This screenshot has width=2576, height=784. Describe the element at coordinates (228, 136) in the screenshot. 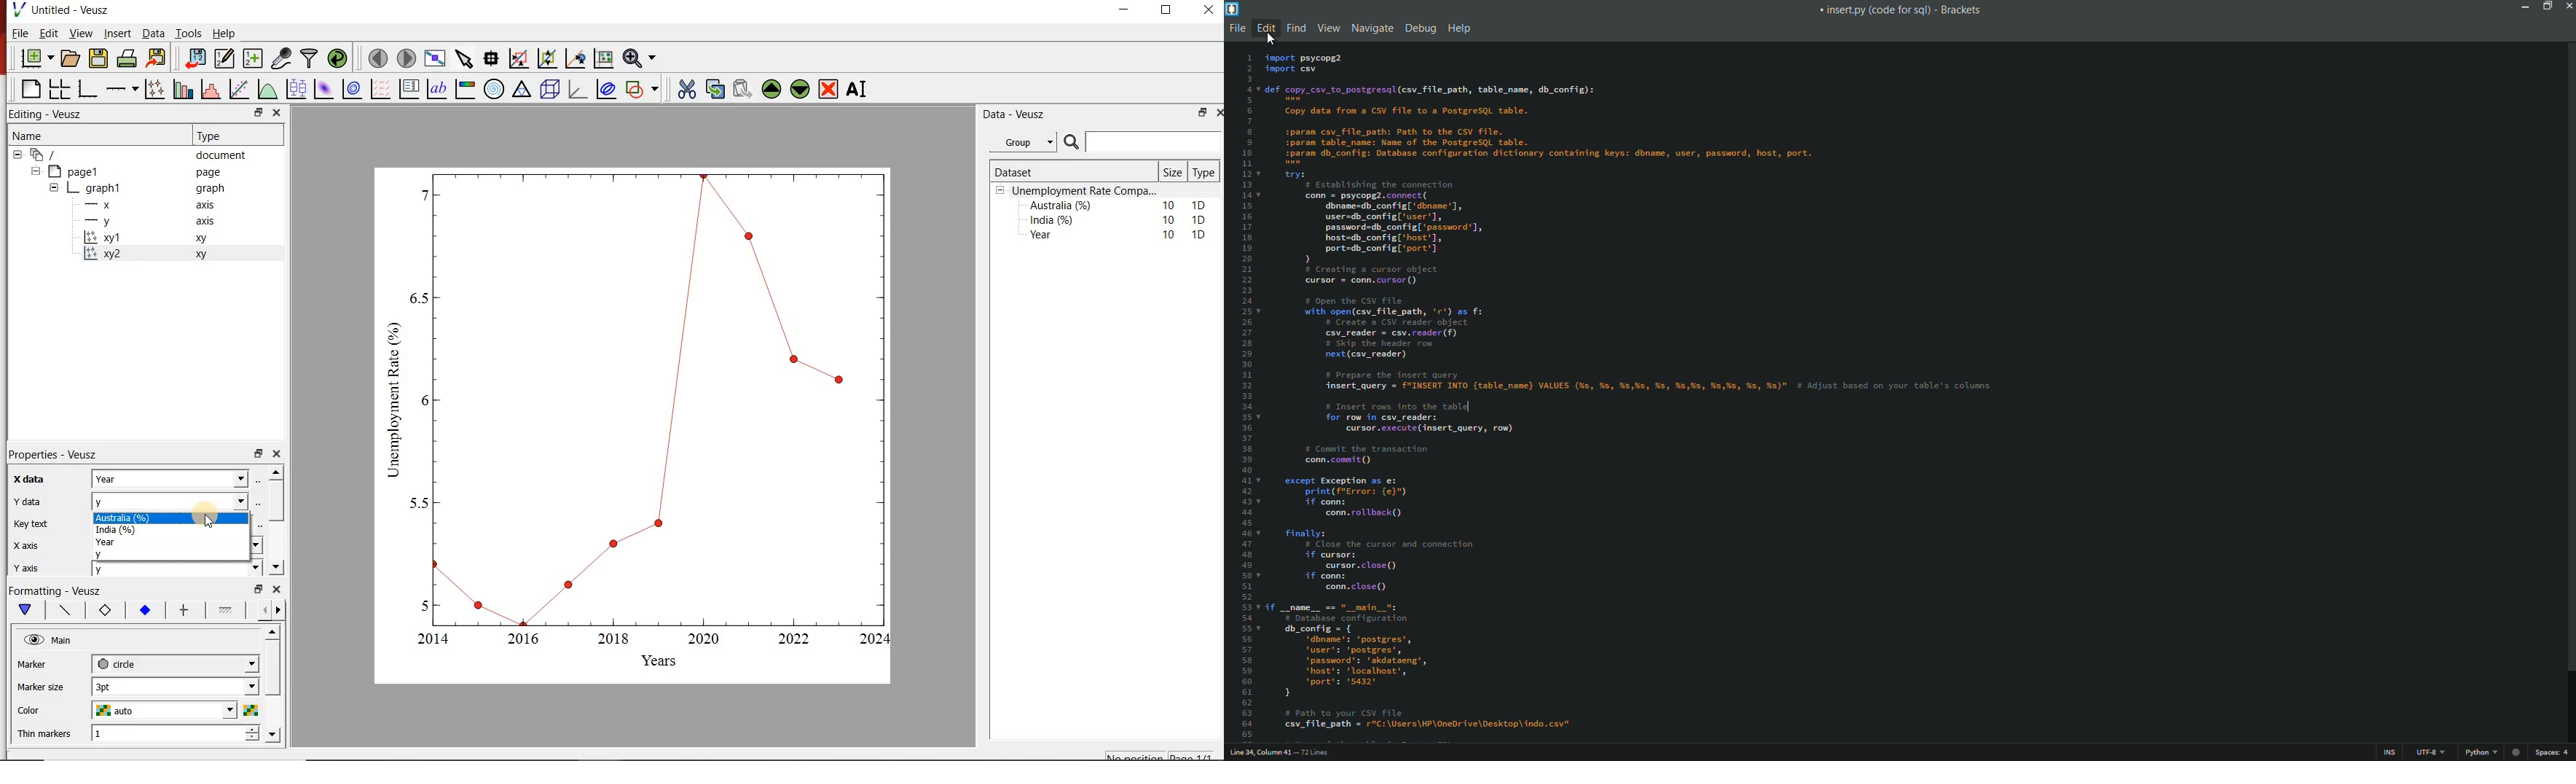

I see `Type` at that location.